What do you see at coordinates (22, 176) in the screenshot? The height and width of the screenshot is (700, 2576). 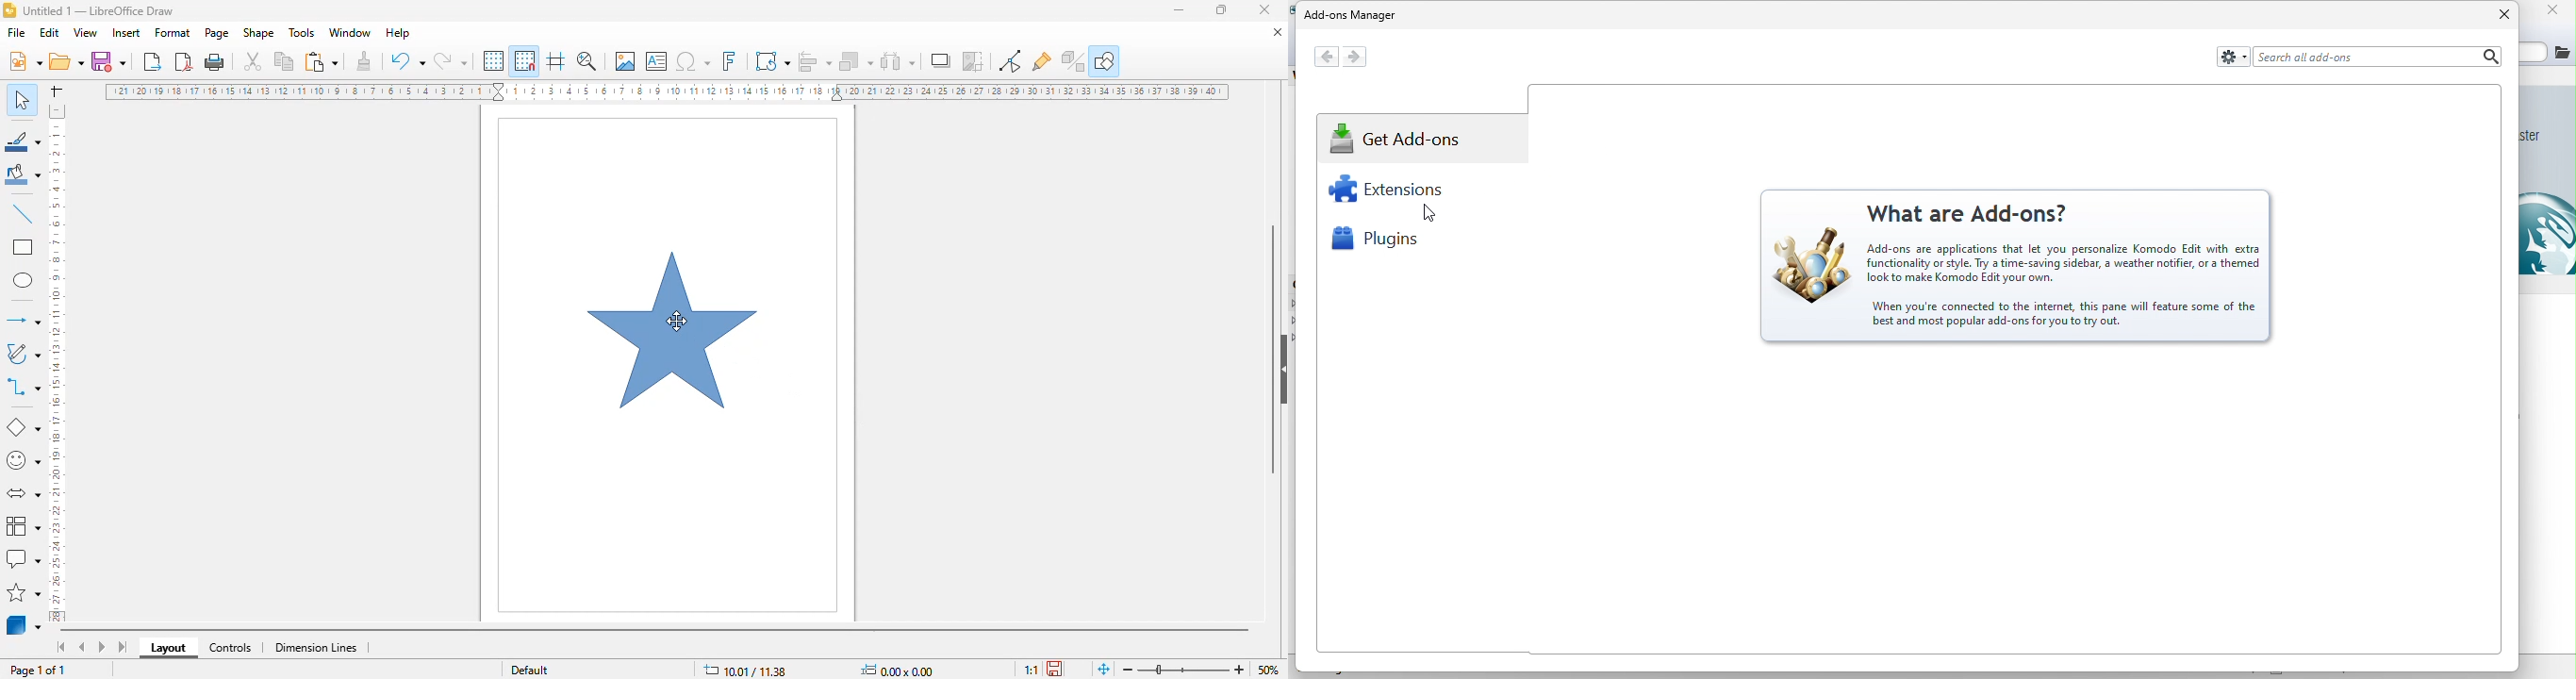 I see `fill color` at bounding box center [22, 176].